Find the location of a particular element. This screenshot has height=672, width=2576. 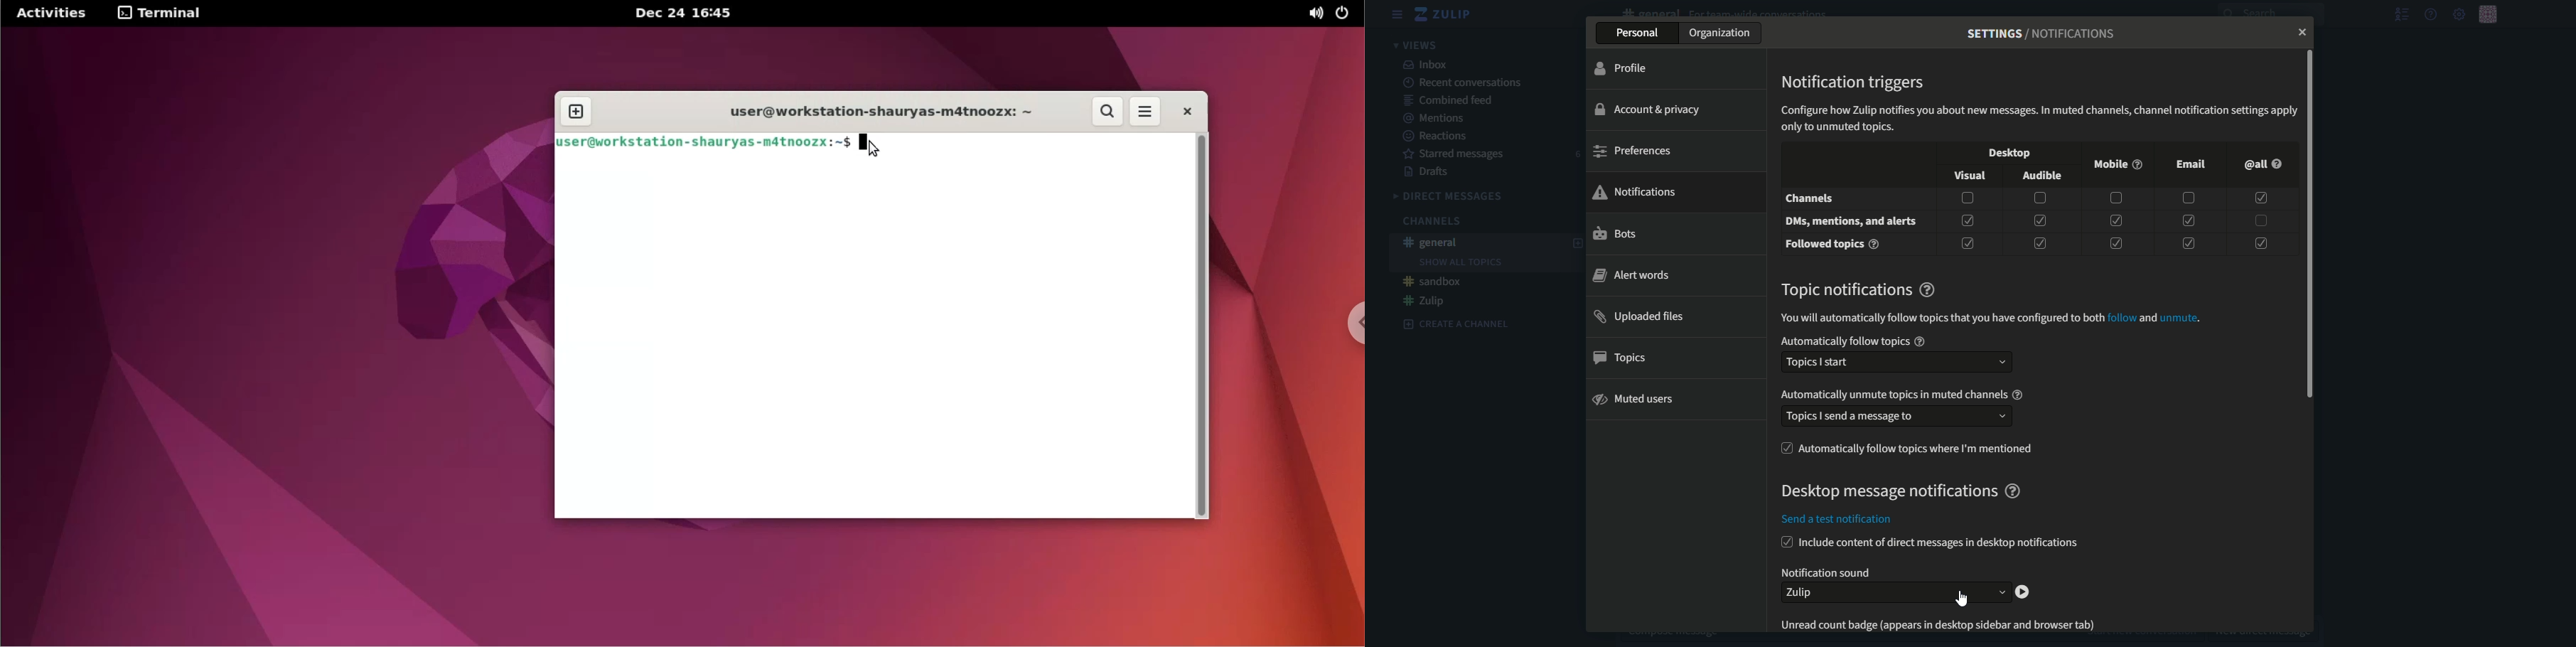

text is located at coordinates (1855, 341).